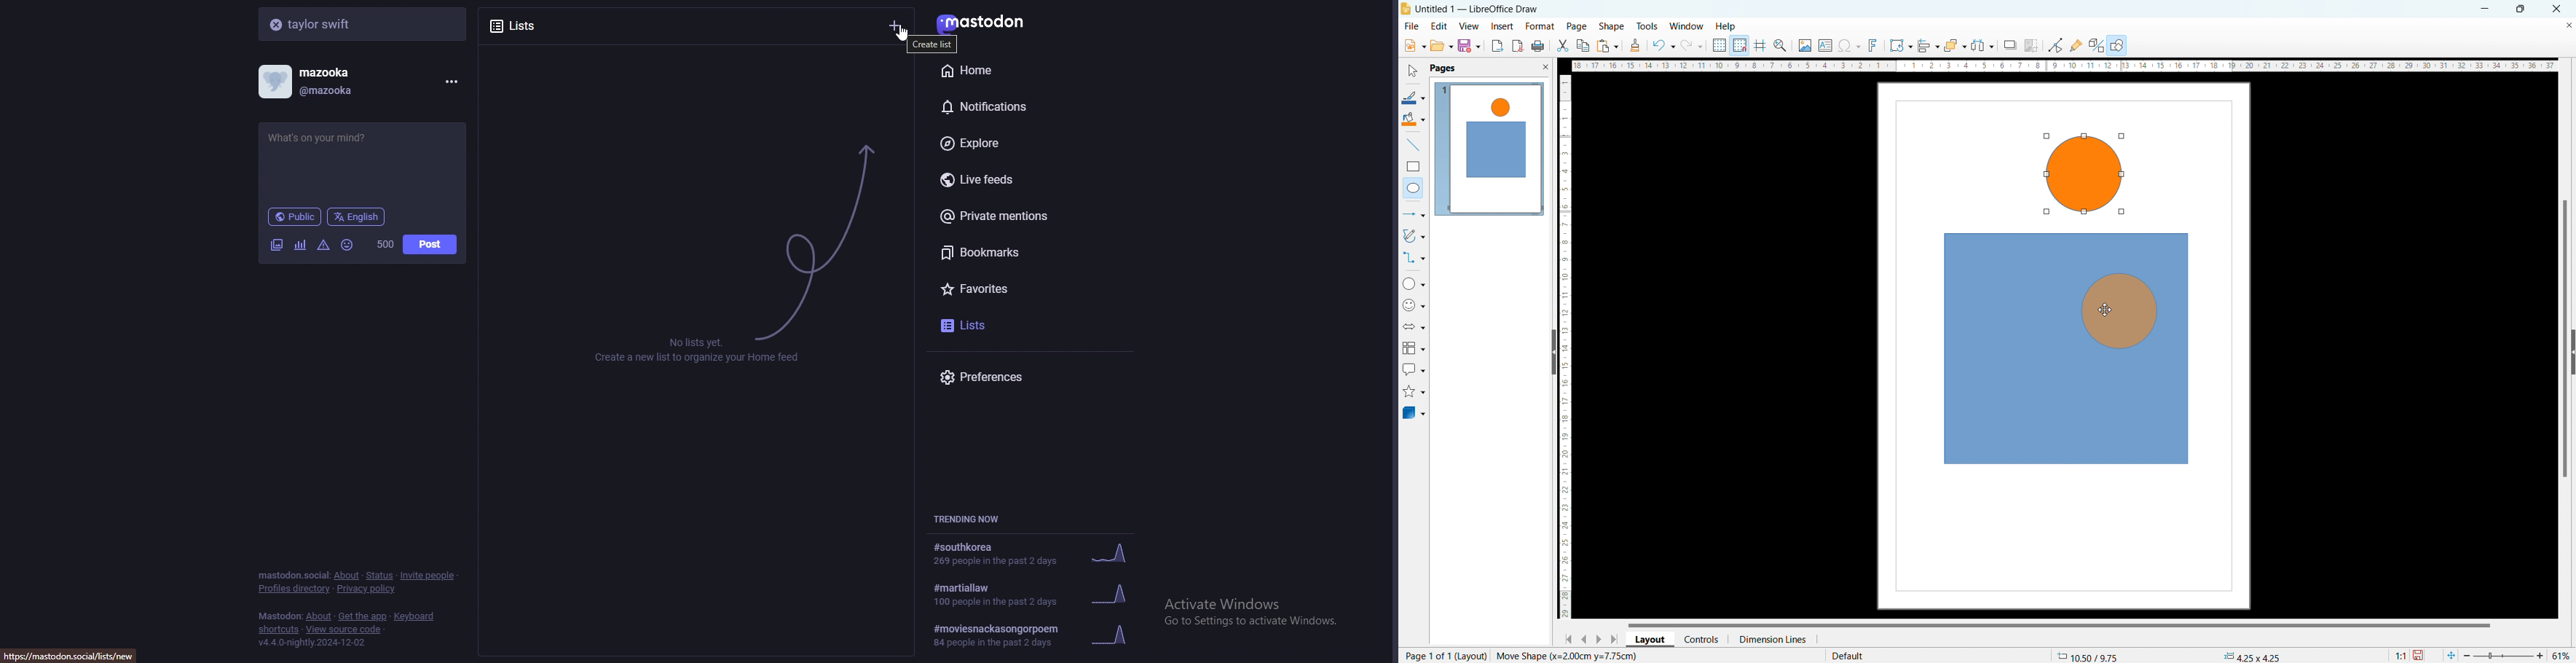 The image size is (2576, 672). What do you see at coordinates (1411, 71) in the screenshot?
I see `select` at bounding box center [1411, 71].